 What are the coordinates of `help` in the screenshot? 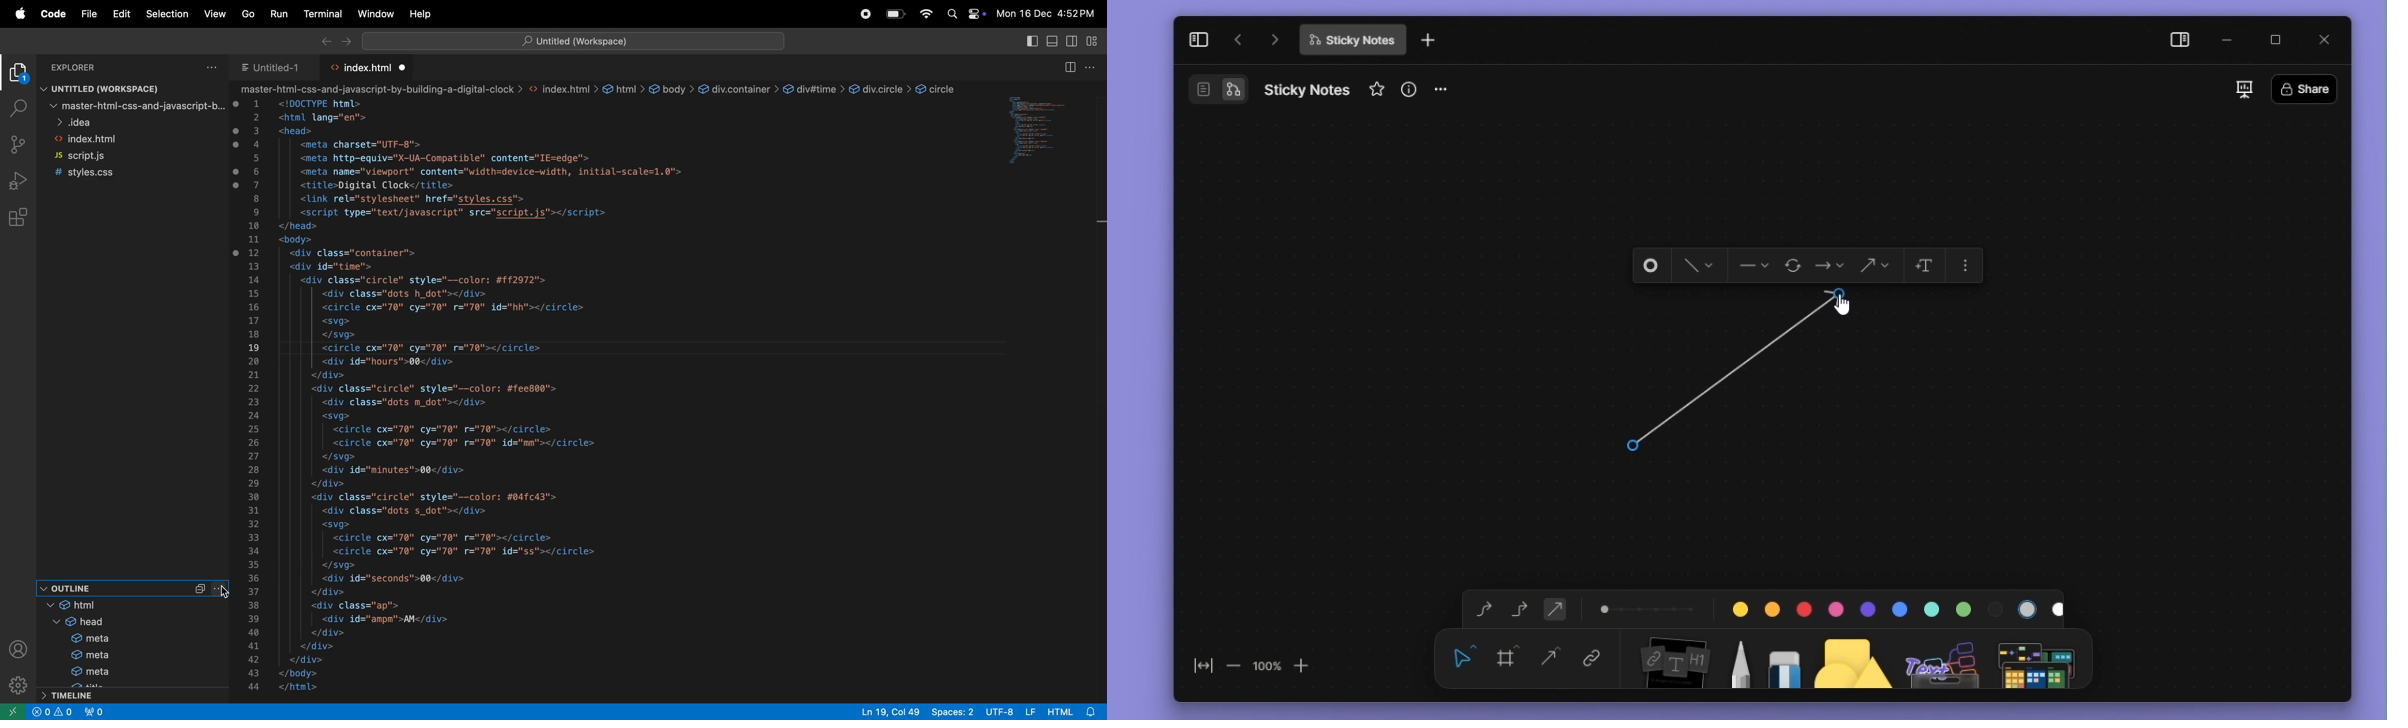 It's located at (422, 14).